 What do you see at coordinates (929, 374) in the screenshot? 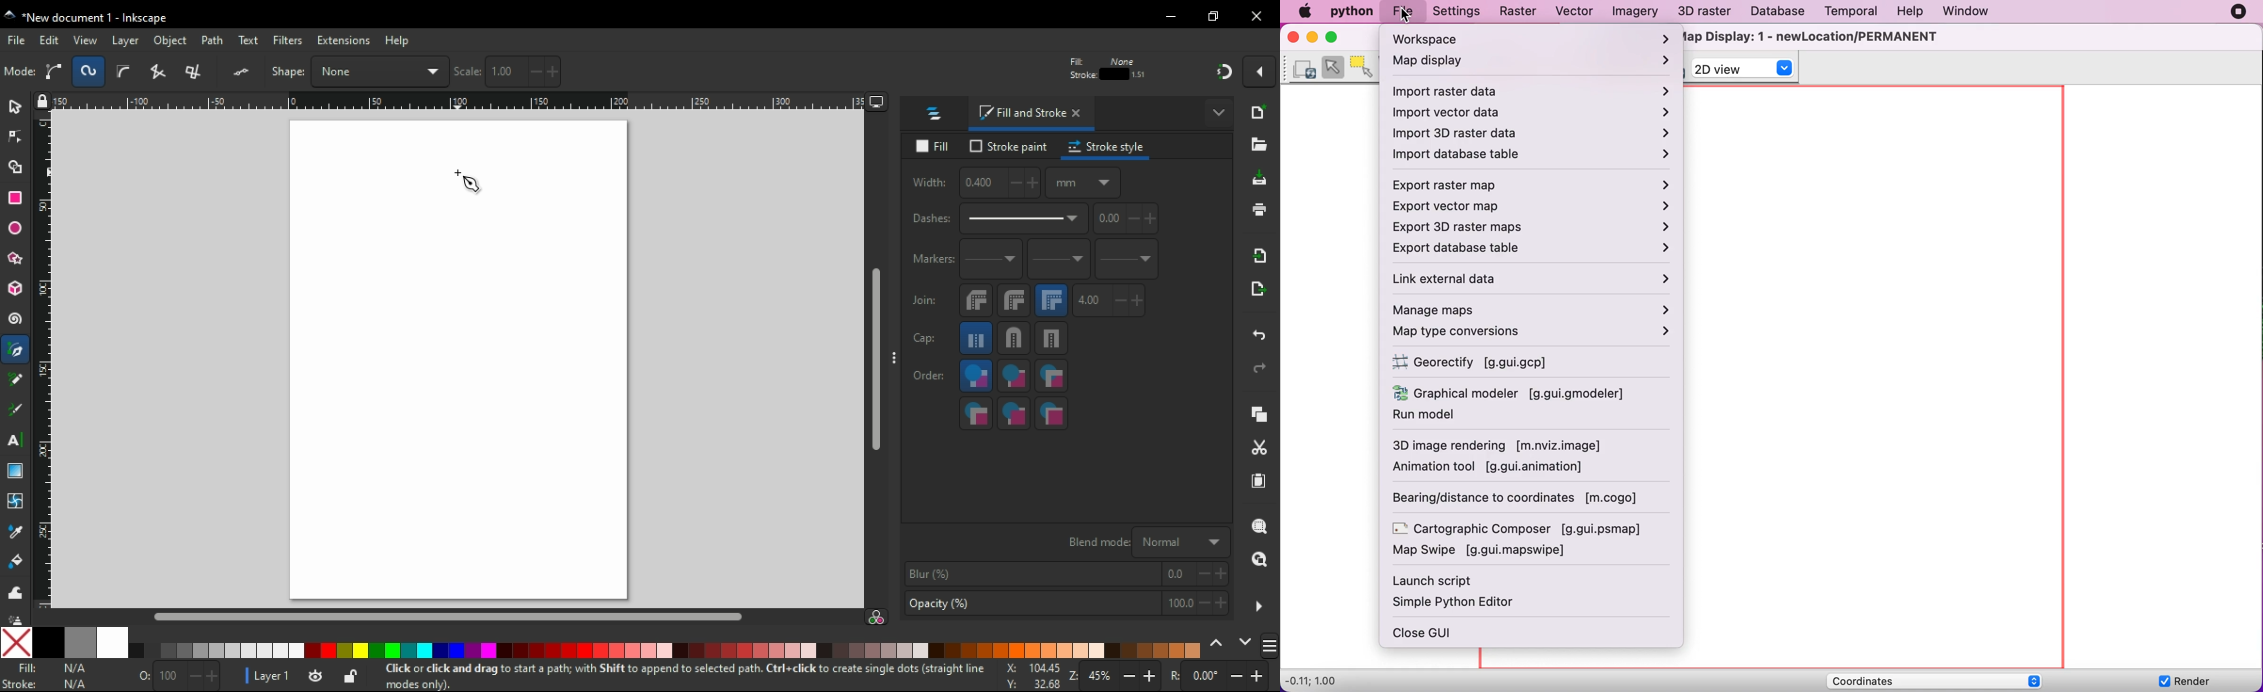
I see `order` at bounding box center [929, 374].